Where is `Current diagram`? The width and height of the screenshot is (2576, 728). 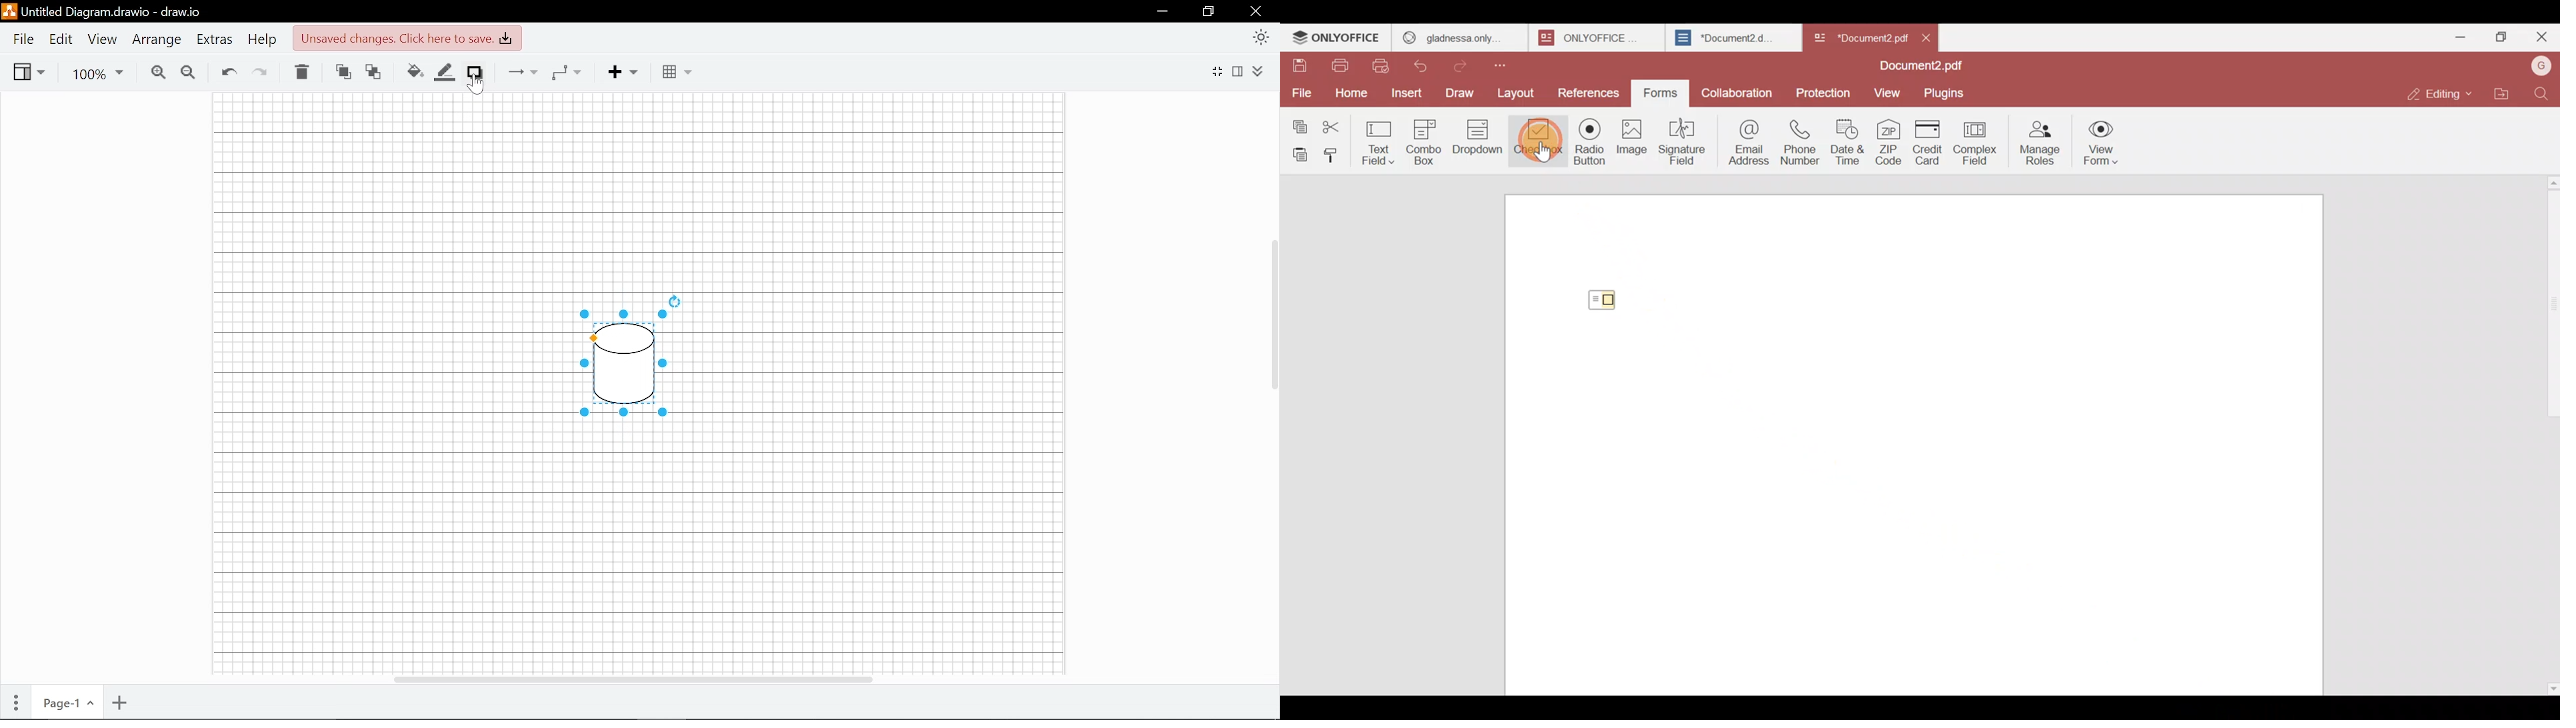
Current diagram is located at coordinates (616, 362).